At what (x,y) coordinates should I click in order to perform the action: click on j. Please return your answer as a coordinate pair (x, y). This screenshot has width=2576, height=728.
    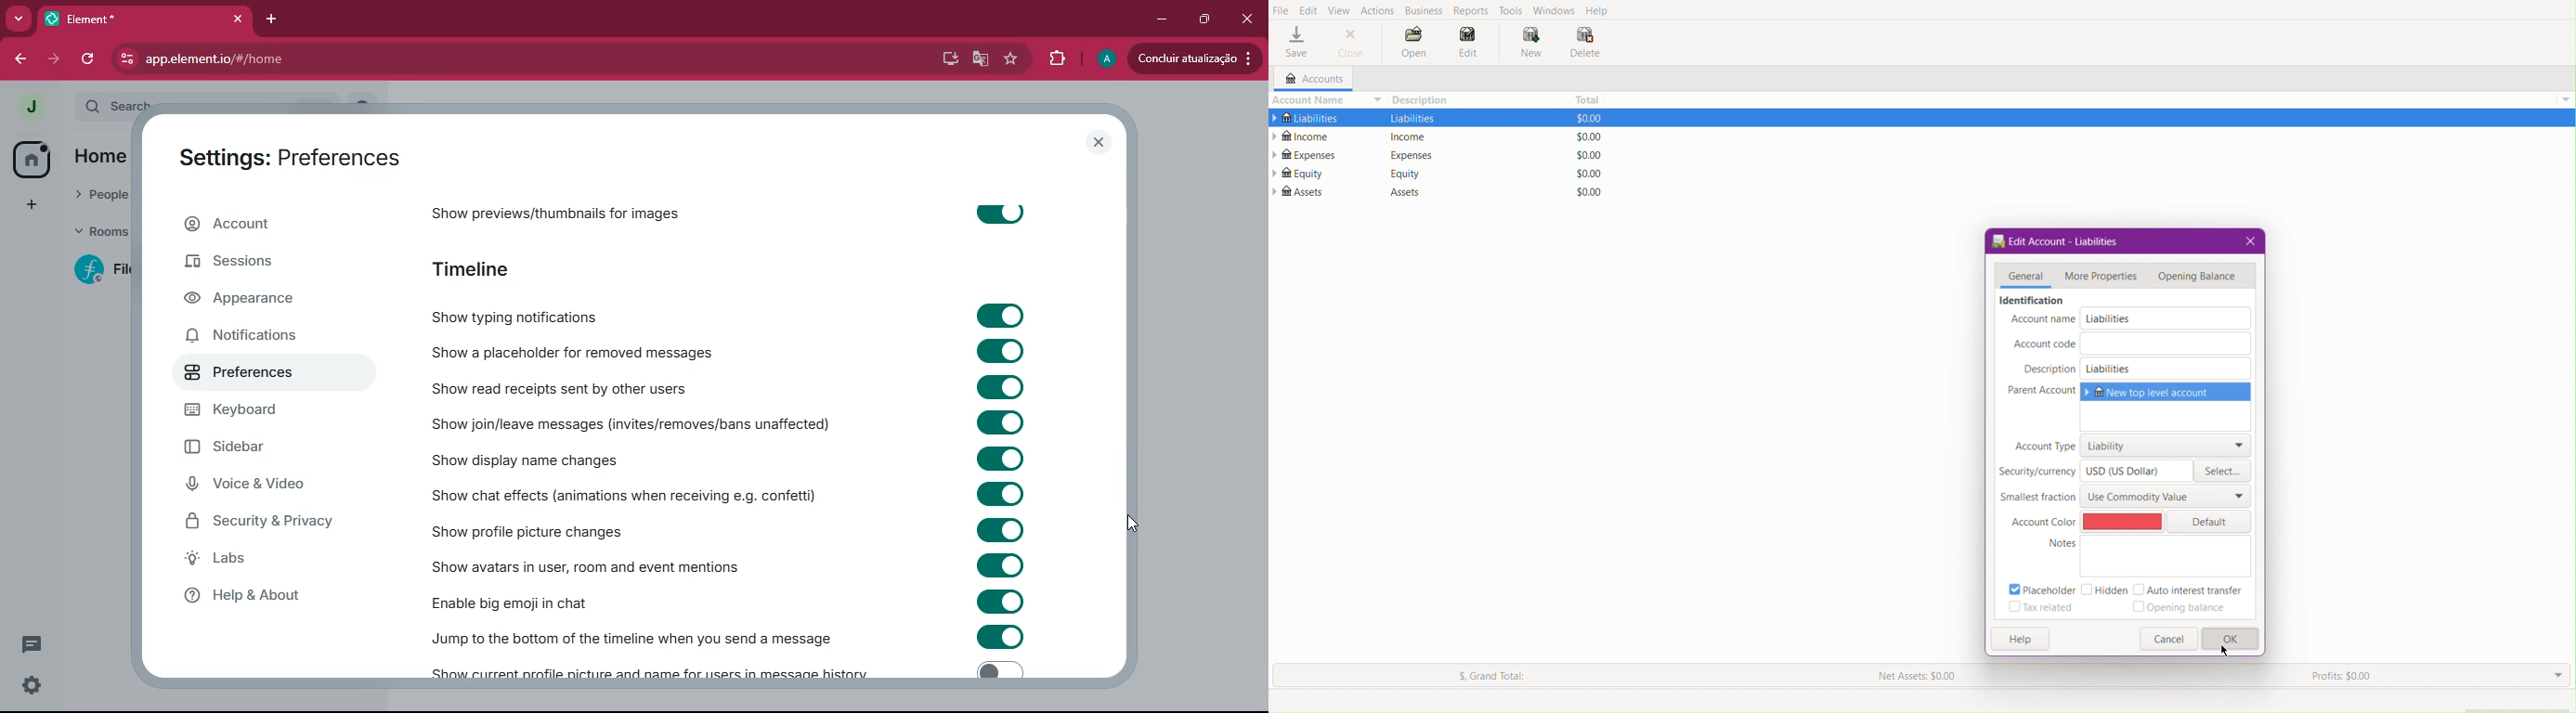
    Looking at the image, I should click on (30, 108).